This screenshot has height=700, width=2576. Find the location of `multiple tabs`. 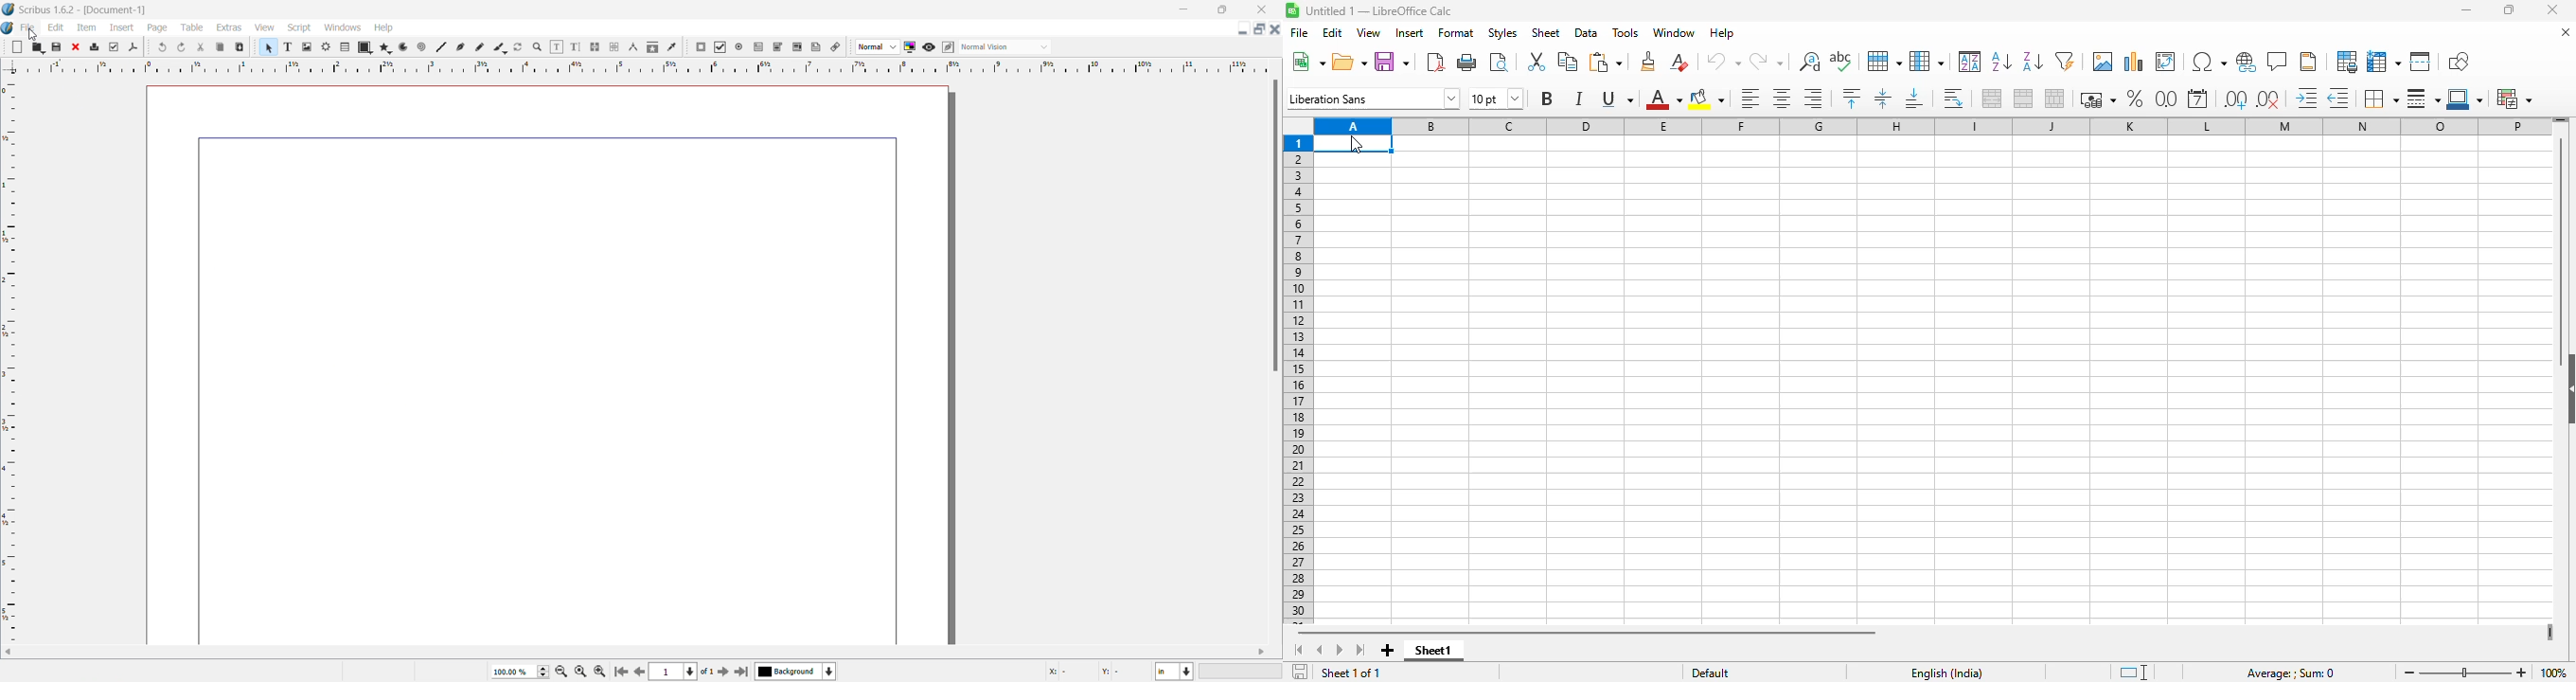

multiple tabs is located at coordinates (1260, 27).